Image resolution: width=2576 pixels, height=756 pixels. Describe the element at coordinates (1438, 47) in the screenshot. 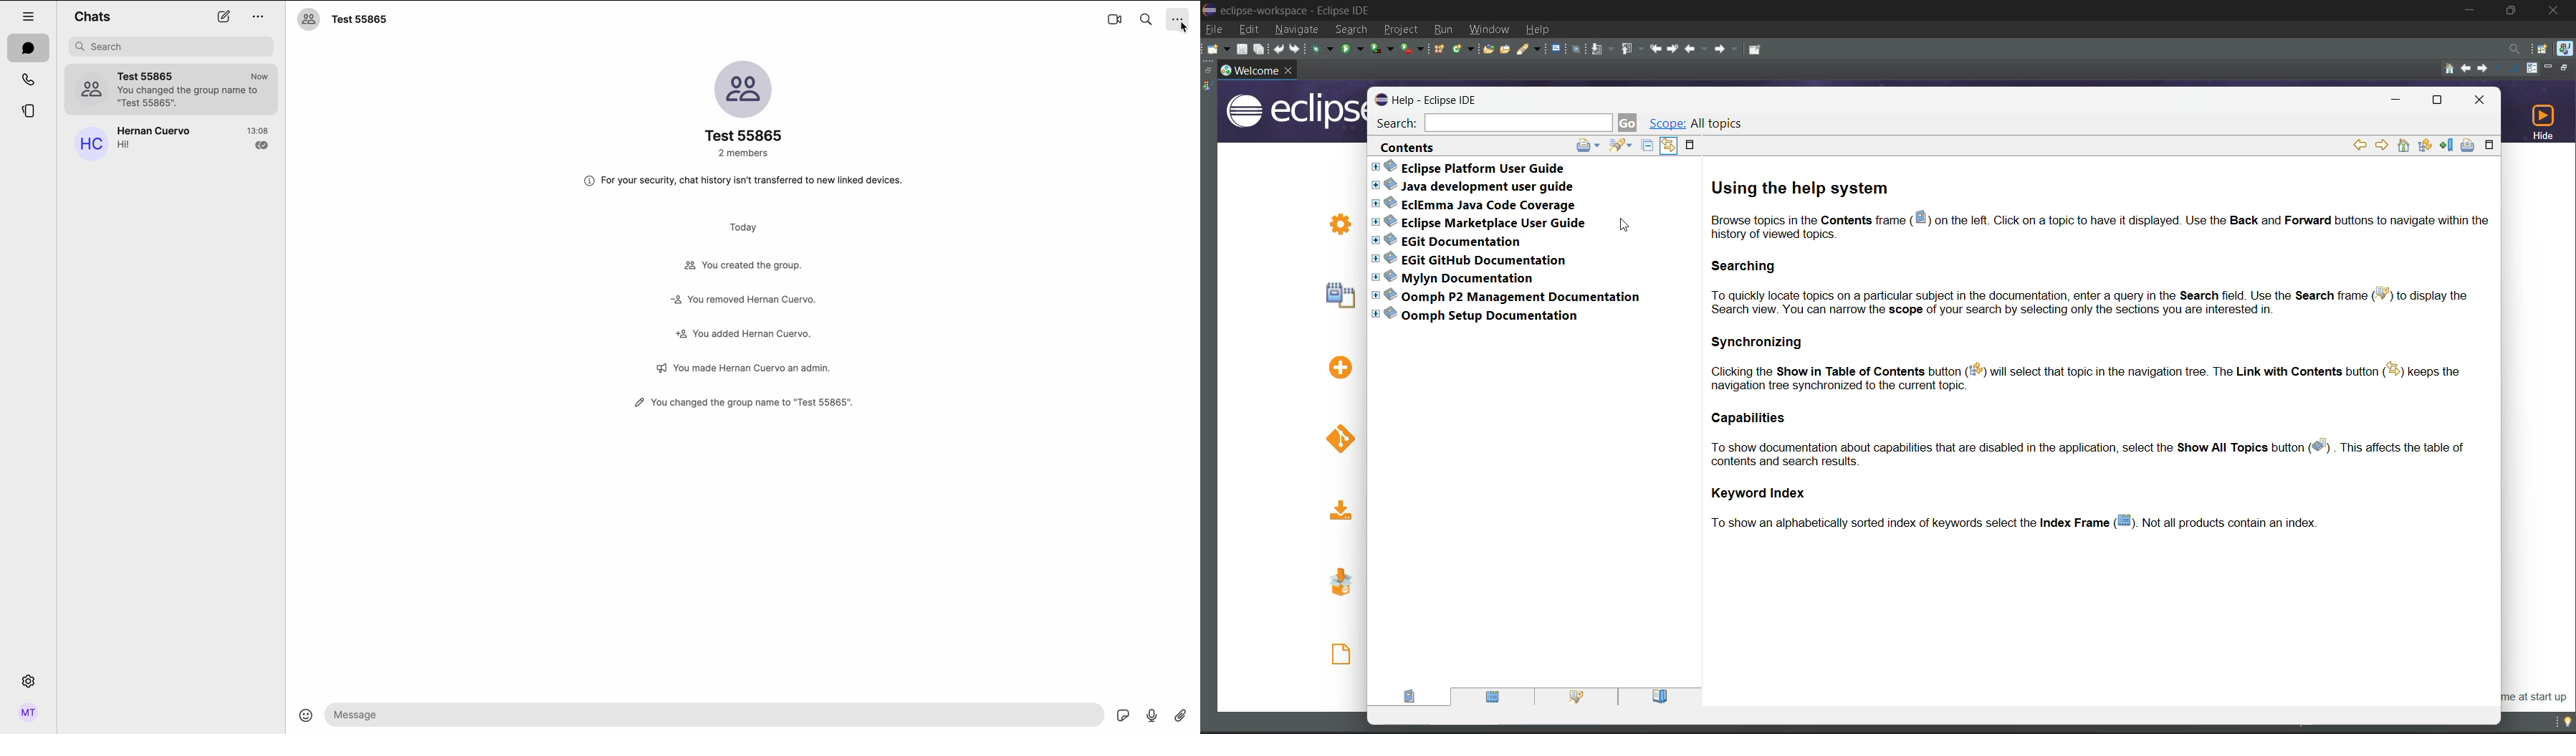

I see `new java package` at that location.